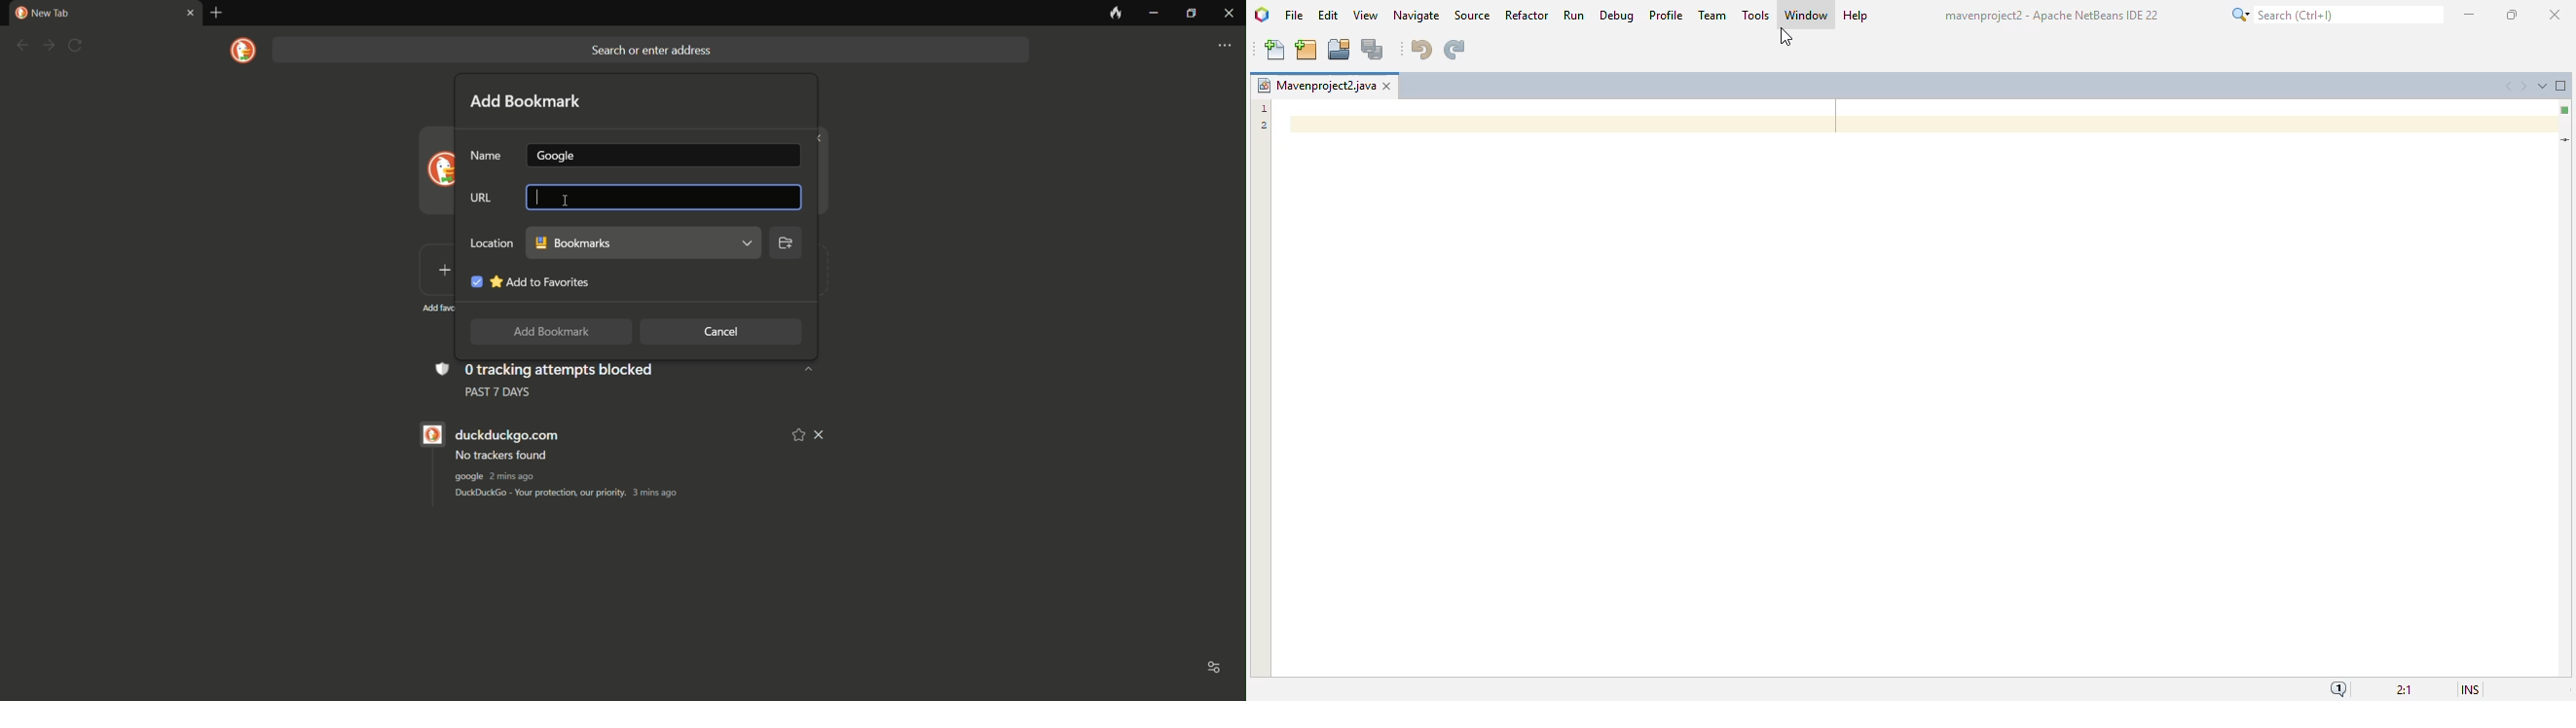 The image size is (2576, 728). What do you see at coordinates (649, 50) in the screenshot?
I see `search bar` at bounding box center [649, 50].